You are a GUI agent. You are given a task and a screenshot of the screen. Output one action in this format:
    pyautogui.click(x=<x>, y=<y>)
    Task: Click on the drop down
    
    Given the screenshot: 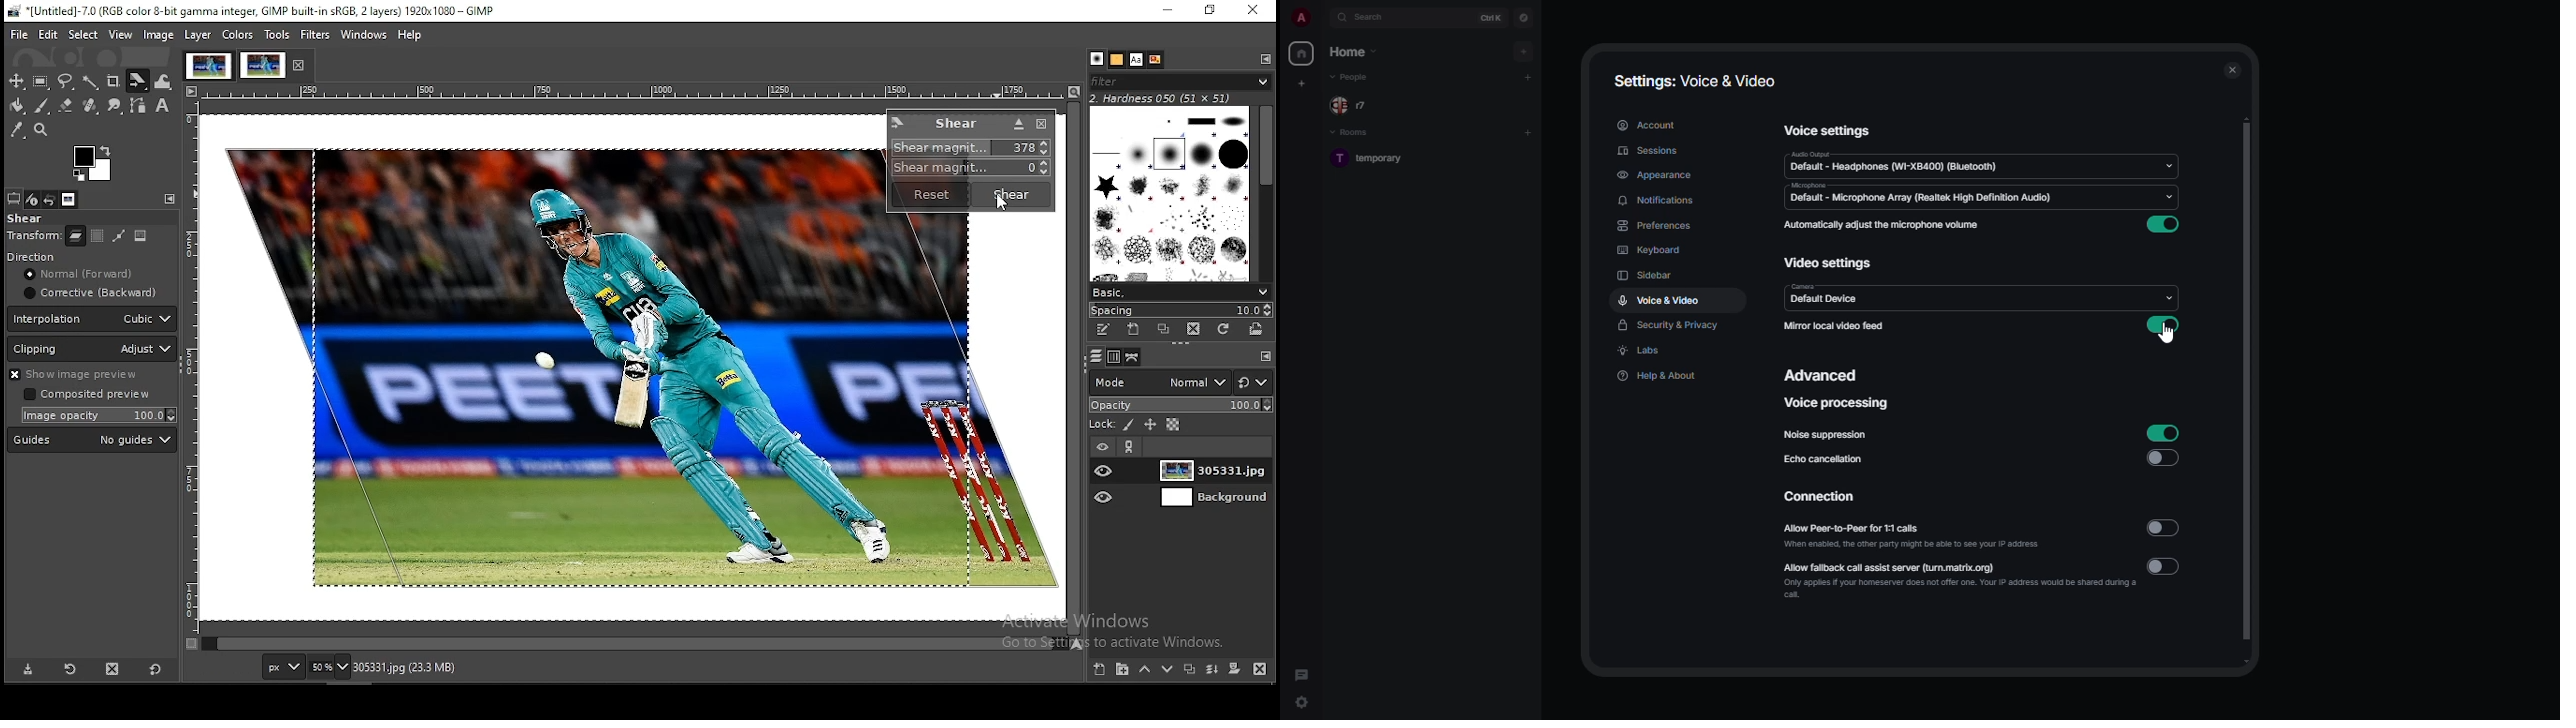 What is the action you would take?
    pyautogui.click(x=2169, y=165)
    